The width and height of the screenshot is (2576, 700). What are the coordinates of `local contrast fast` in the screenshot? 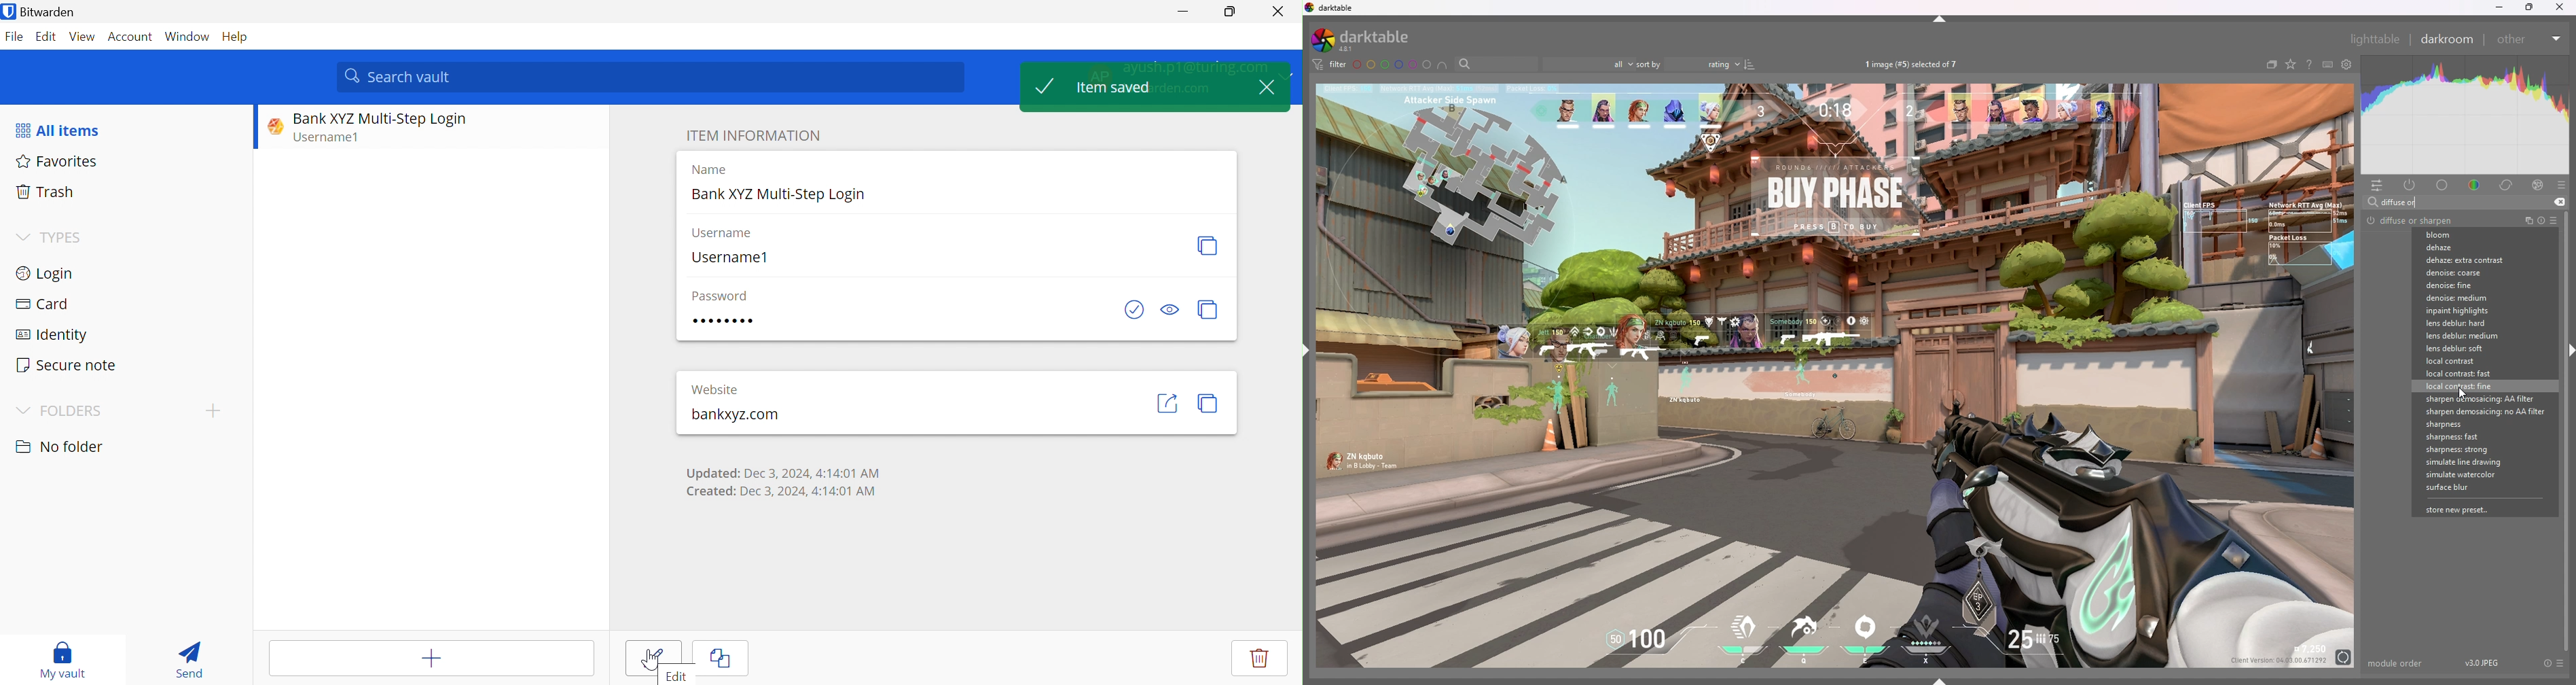 It's located at (2472, 374).